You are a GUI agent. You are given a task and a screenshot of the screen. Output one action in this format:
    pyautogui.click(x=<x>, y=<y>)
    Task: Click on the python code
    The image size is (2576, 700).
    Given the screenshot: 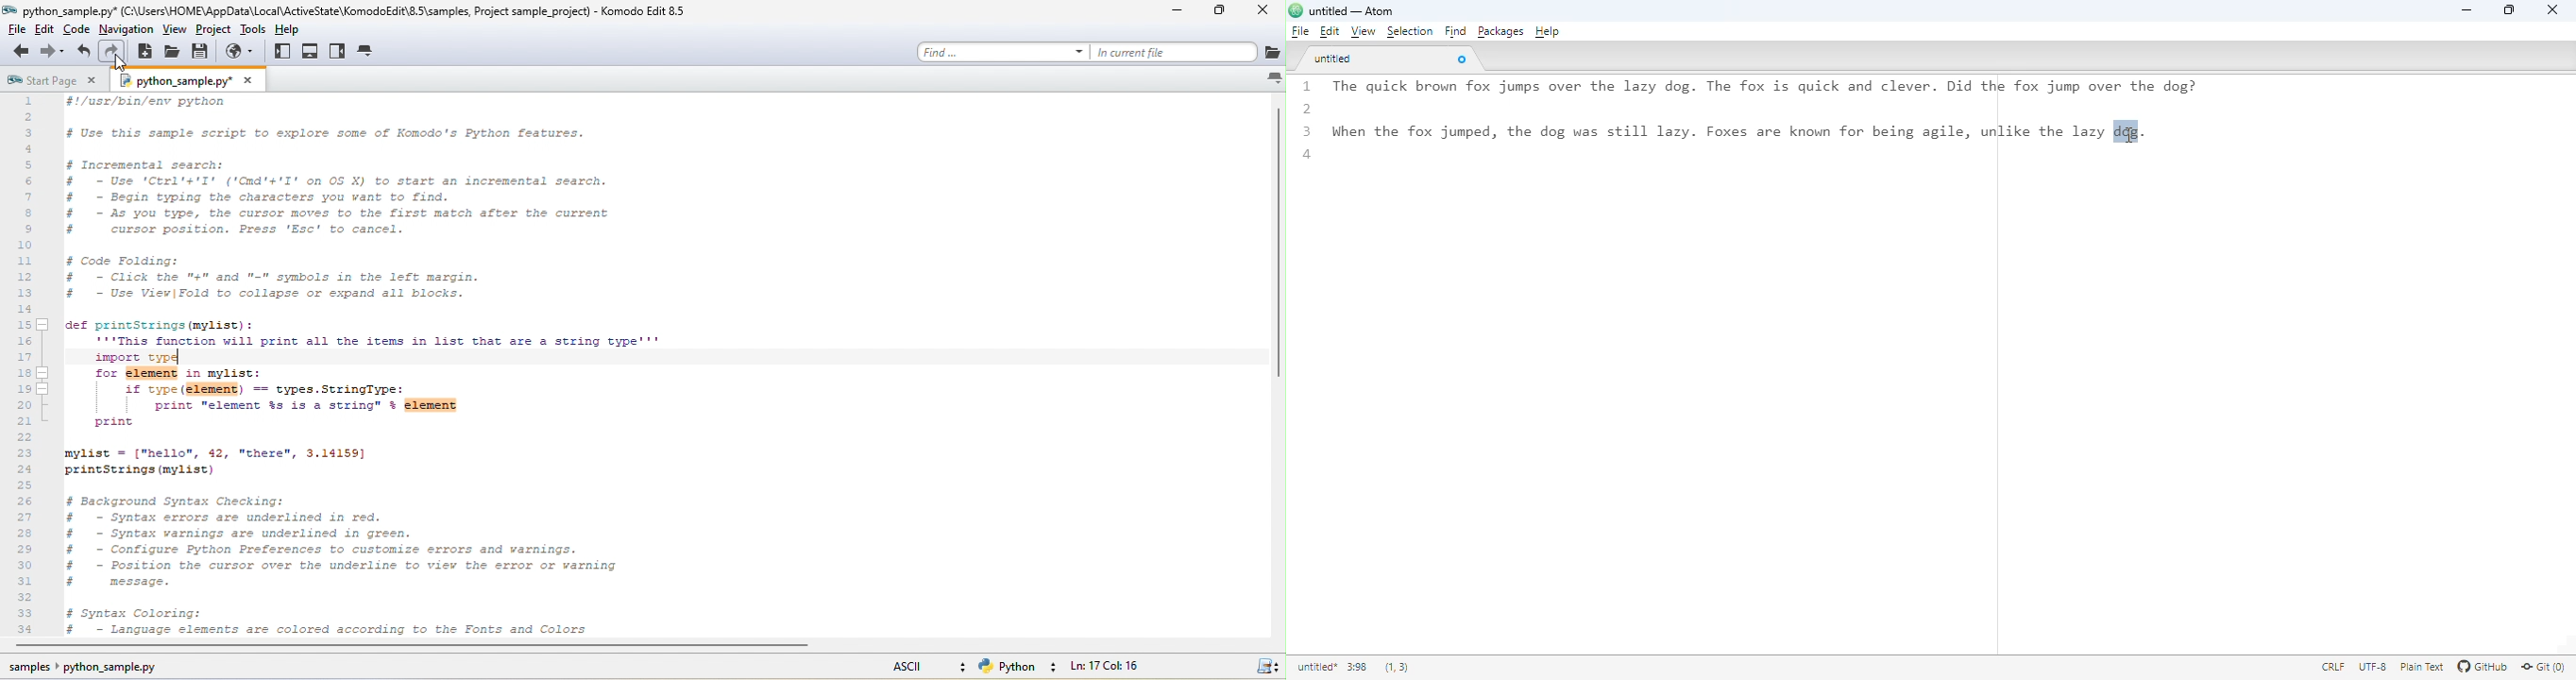 What is the action you would take?
    pyautogui.click(x=660, y=364)
    